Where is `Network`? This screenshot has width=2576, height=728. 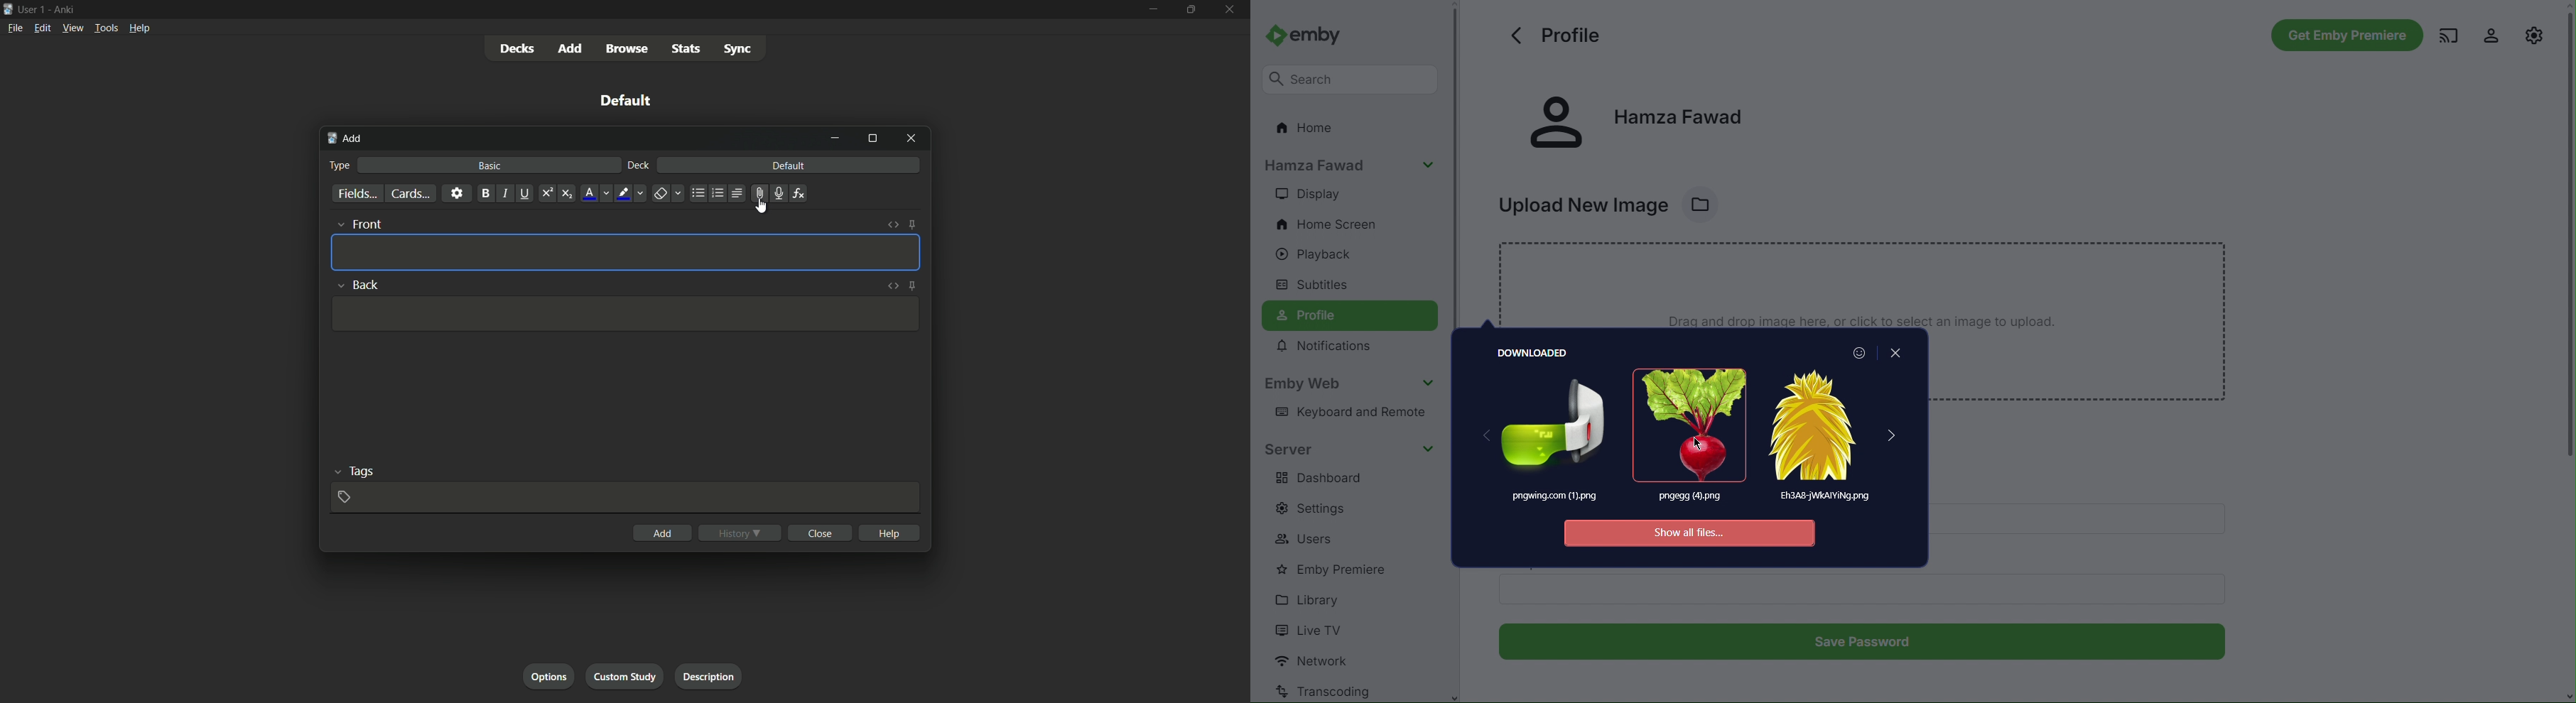
Network is located at coordinates (1318, 662).